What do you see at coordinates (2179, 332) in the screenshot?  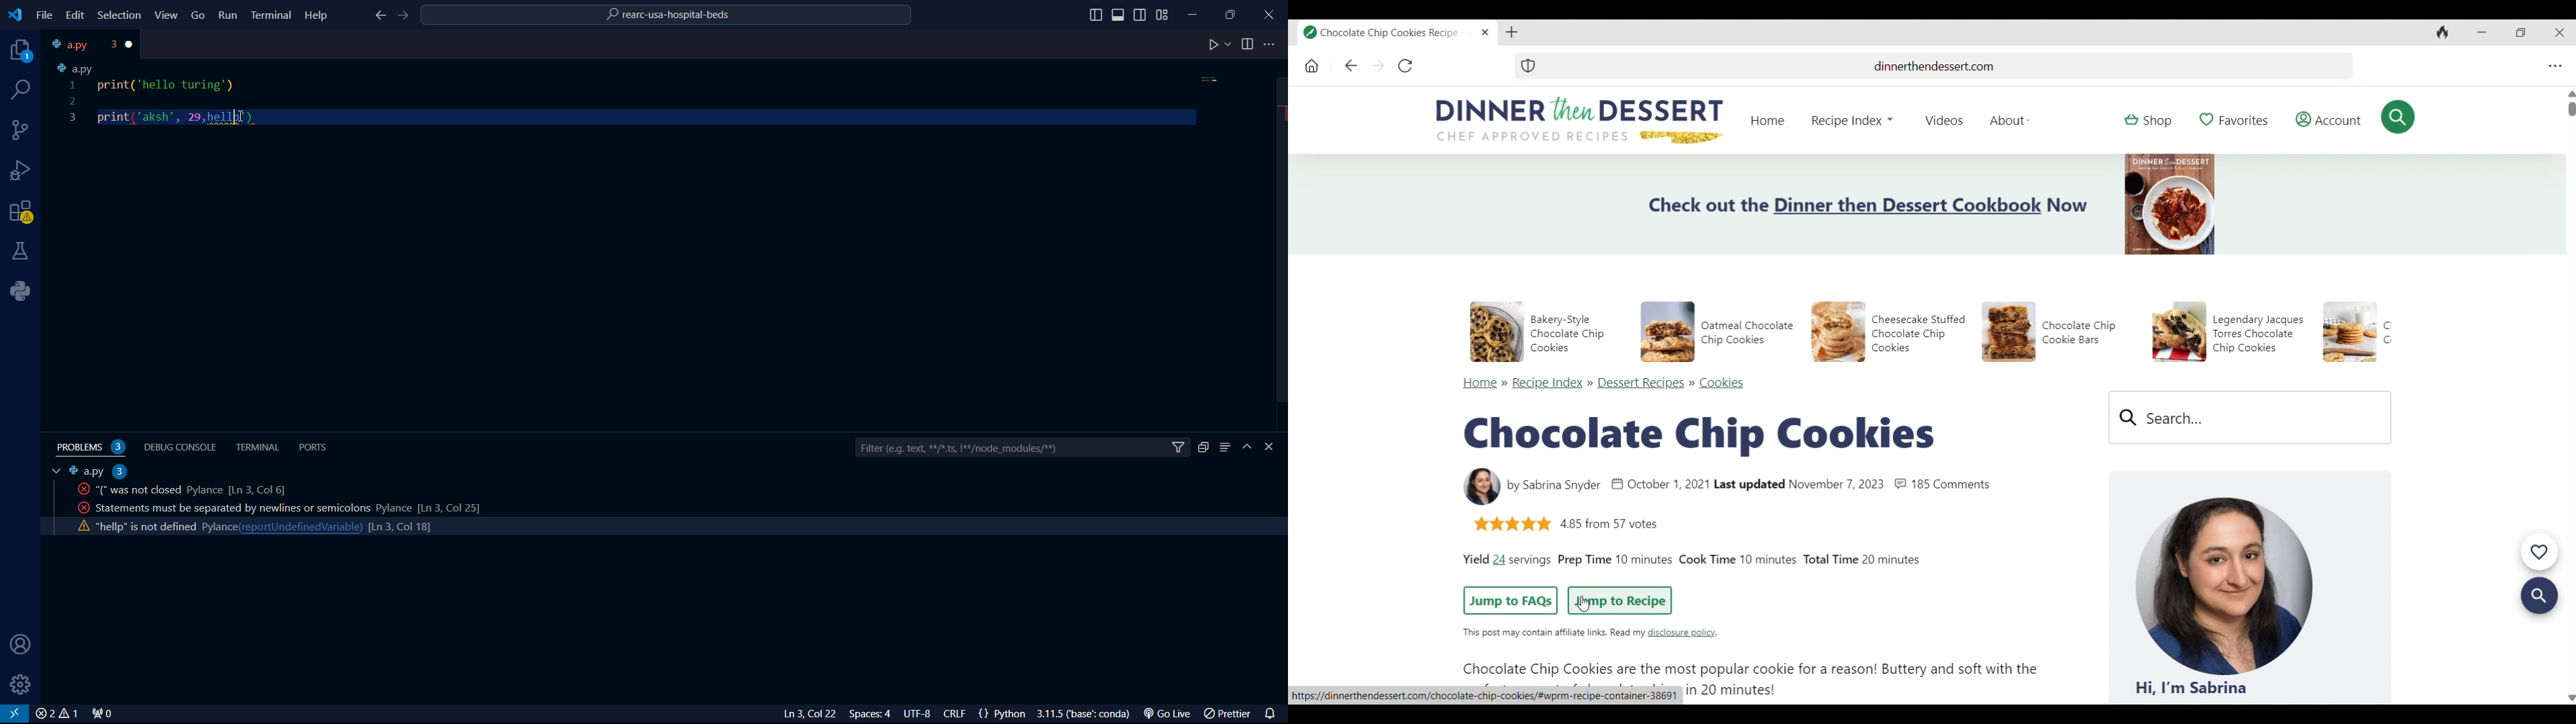 I see `Image from other article in website` at bounding box center [2179, 332].